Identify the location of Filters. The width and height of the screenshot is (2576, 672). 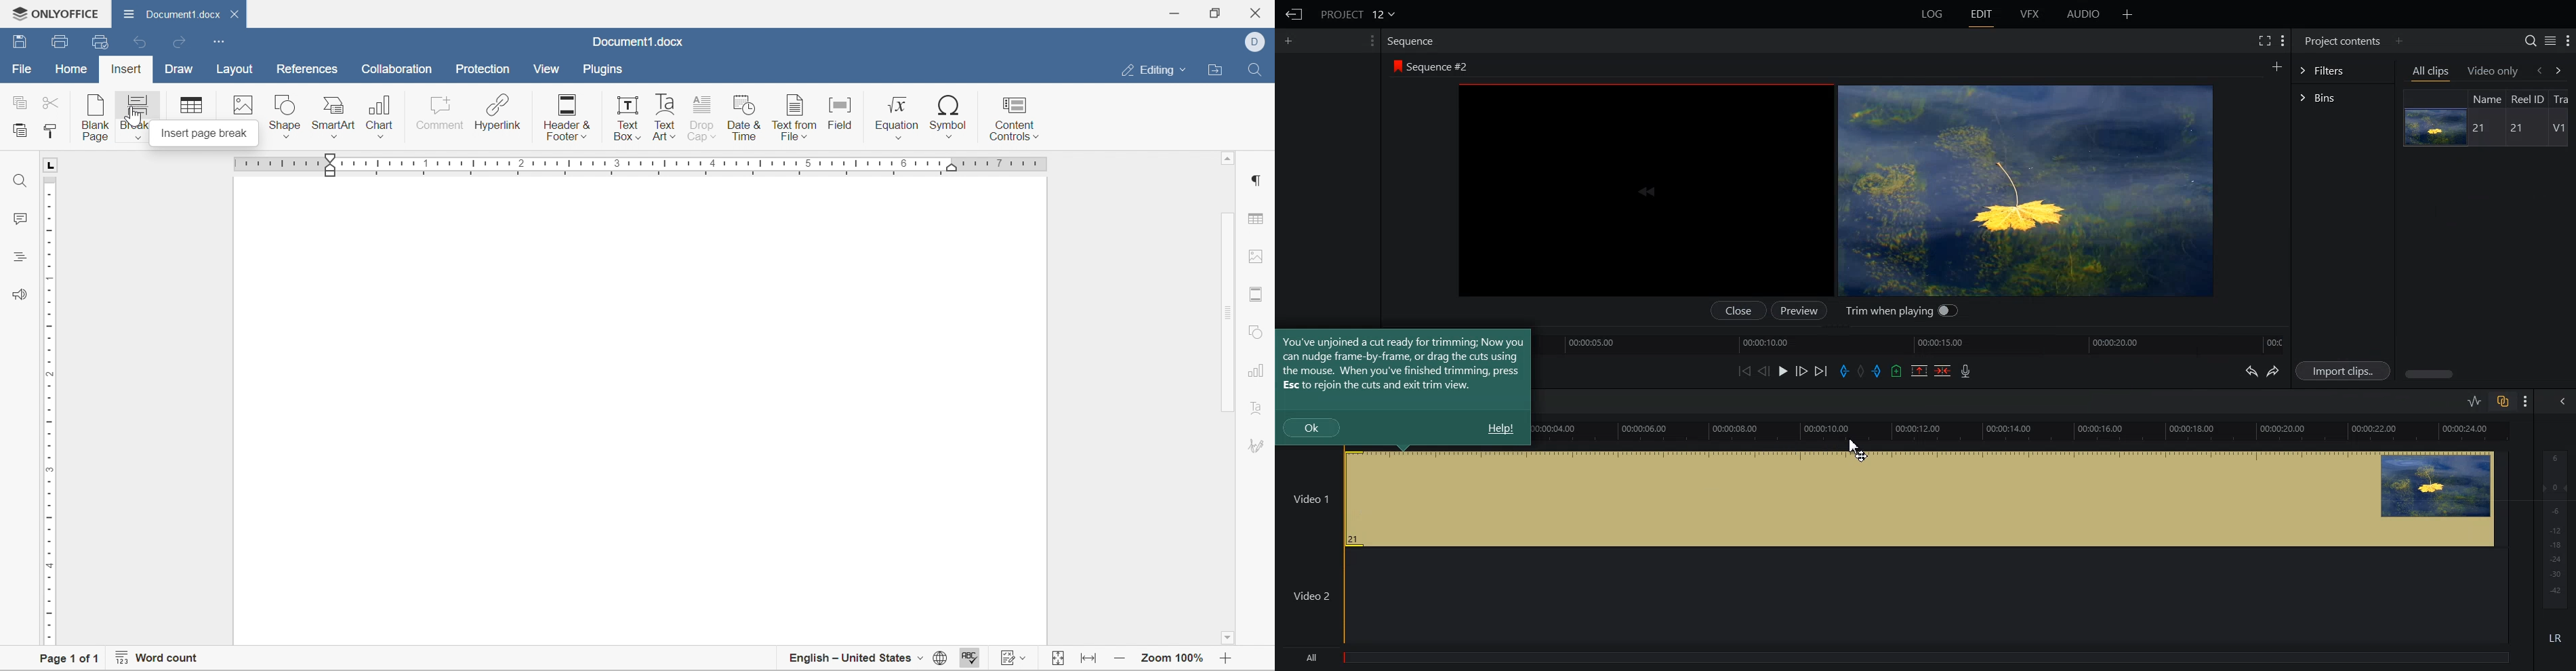
(2343, 70).